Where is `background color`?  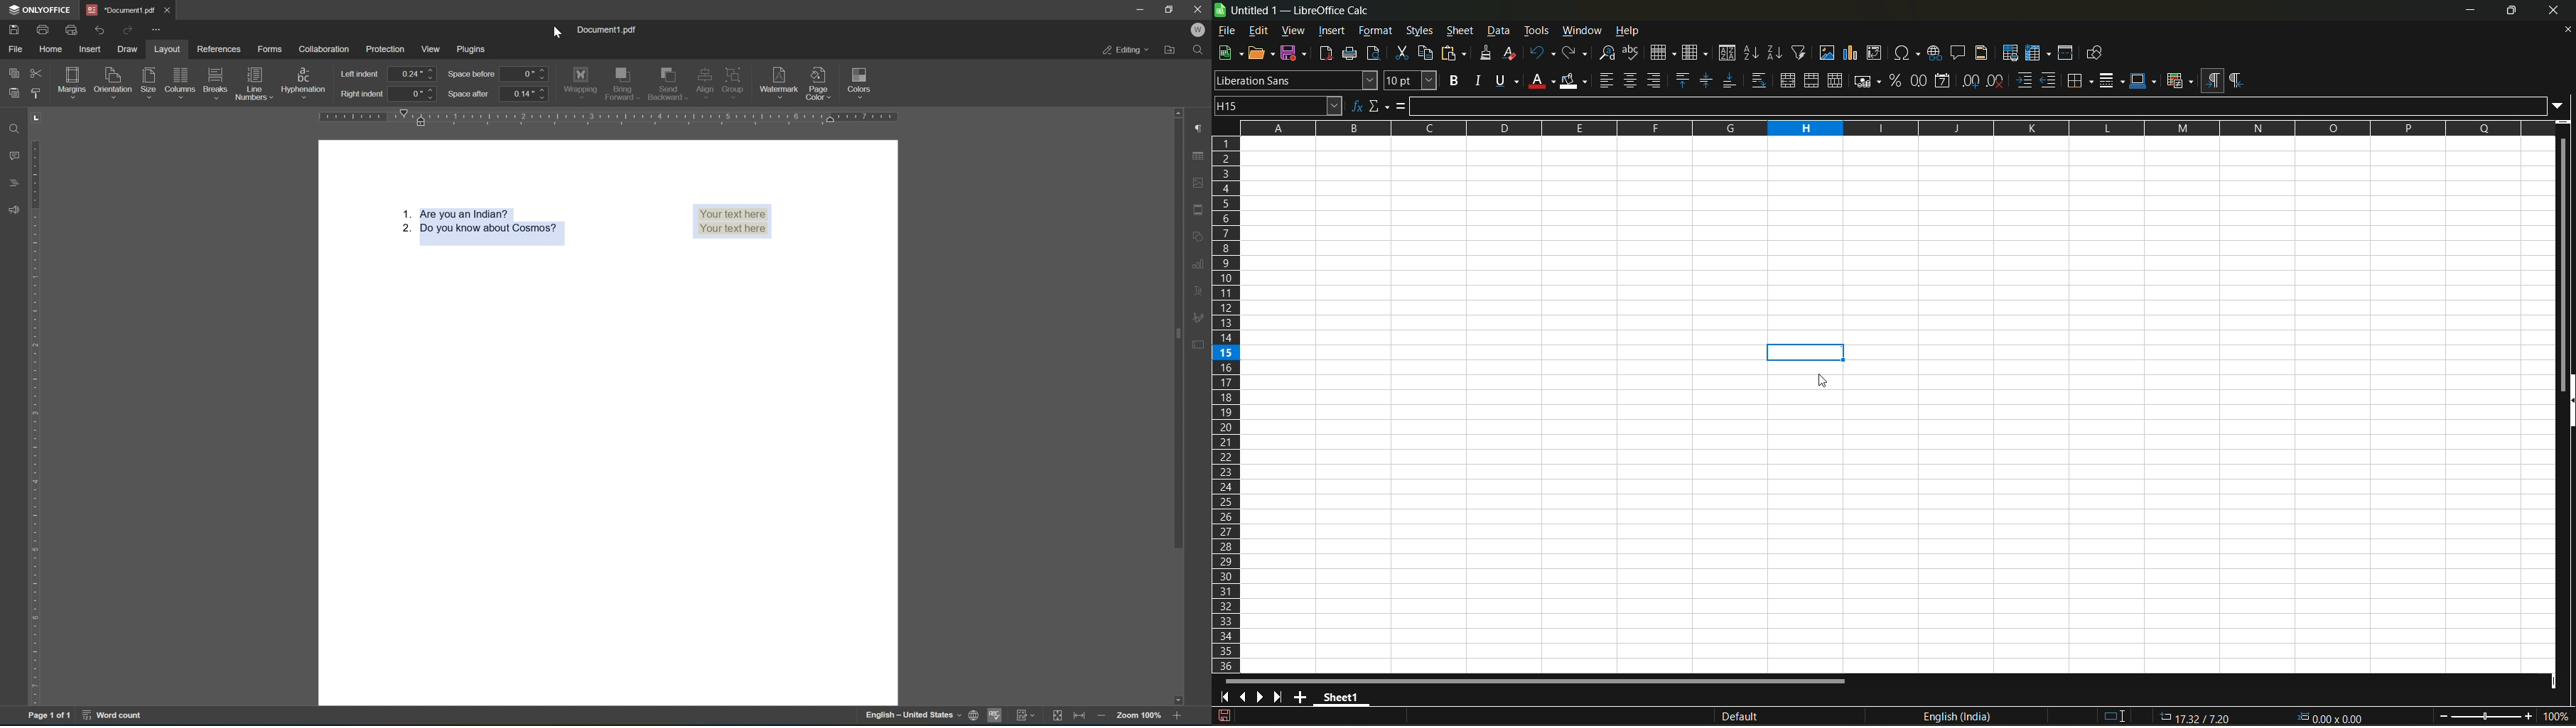
background color is located at coordinates (1572, 81).